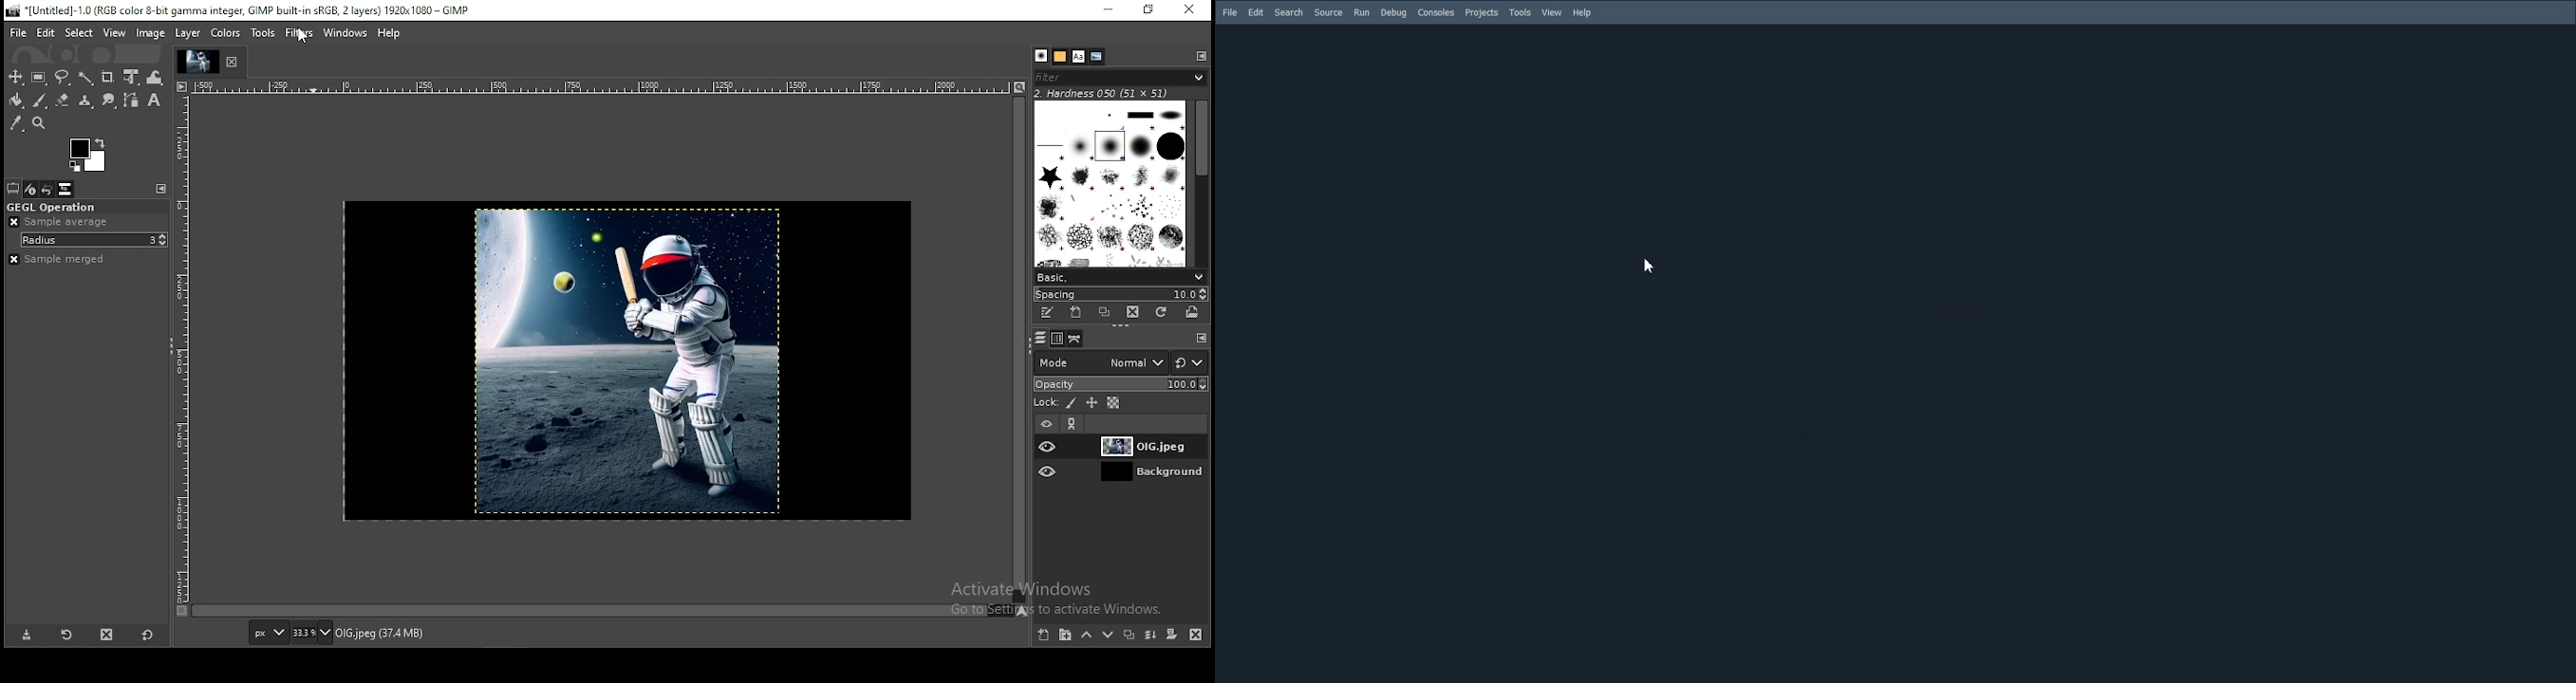 This screenshot has height=700, width=2576. Describe the element at coordinates (1289, 12) in the screenshot. I see `Search` at that location.